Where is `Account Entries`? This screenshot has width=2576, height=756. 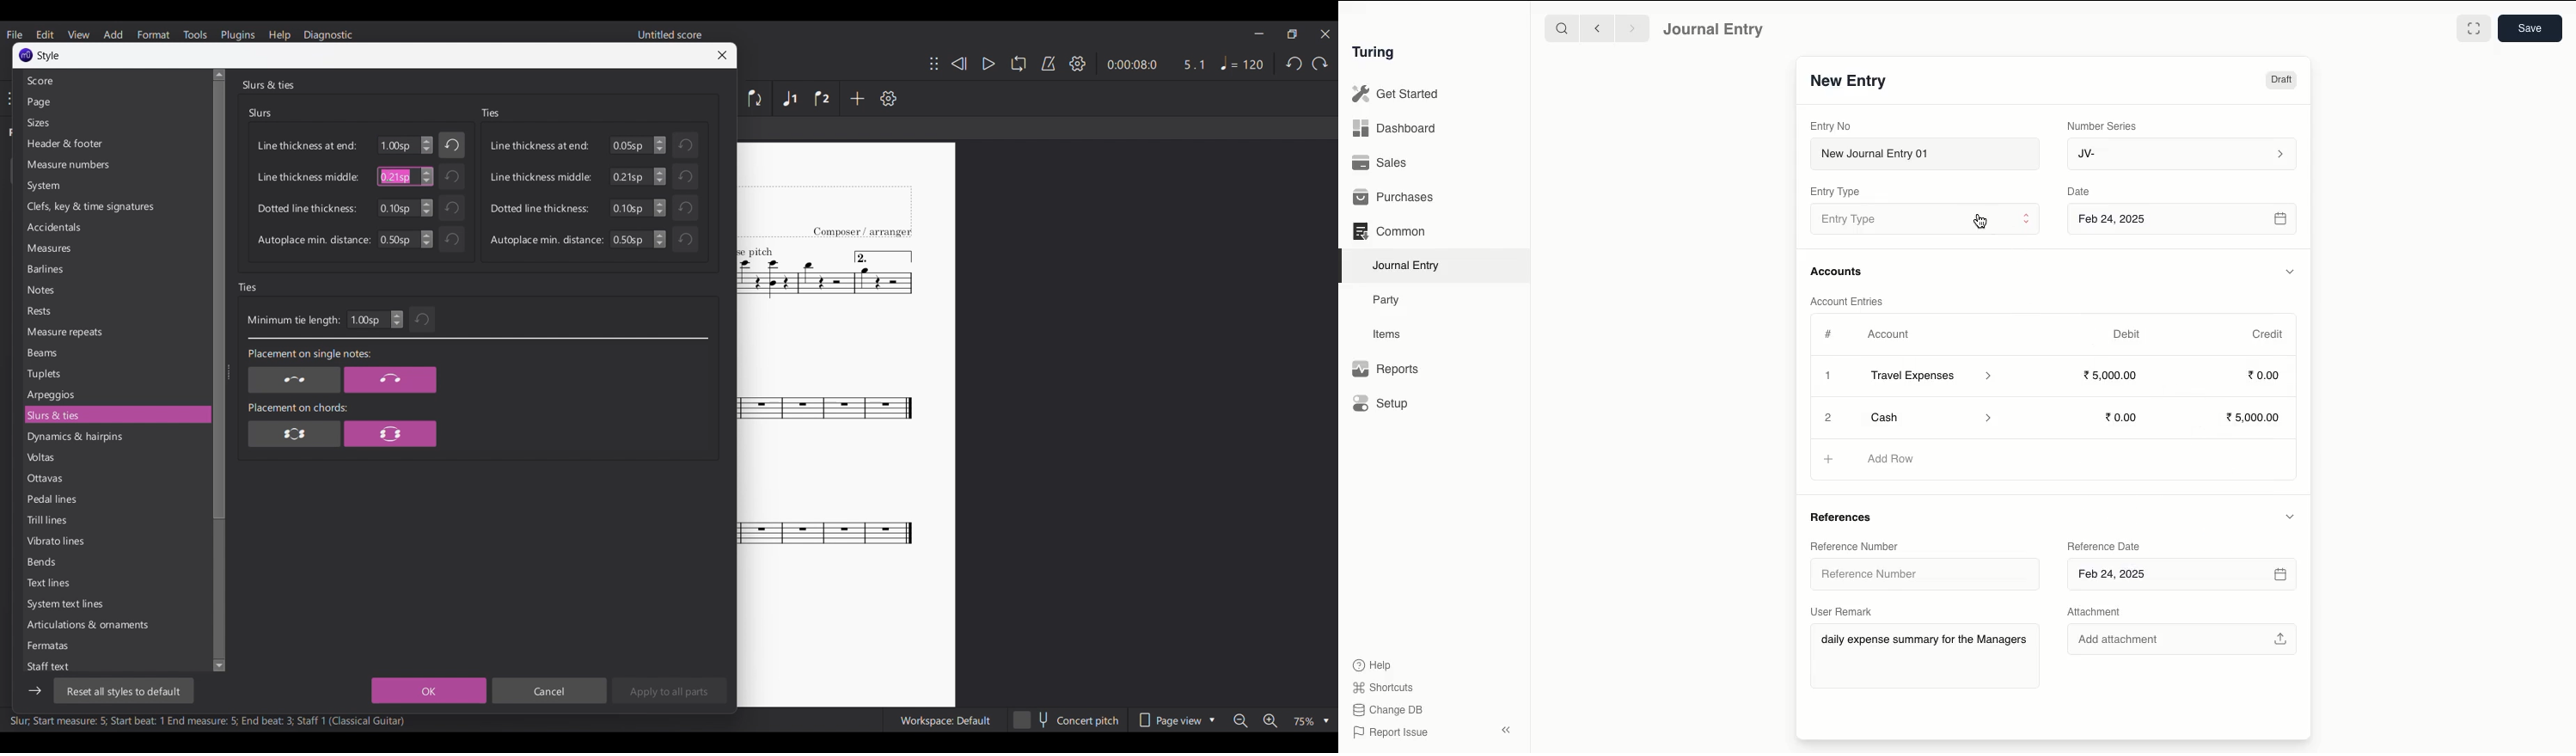
Account Entries is located at coordinates (1850, 301).